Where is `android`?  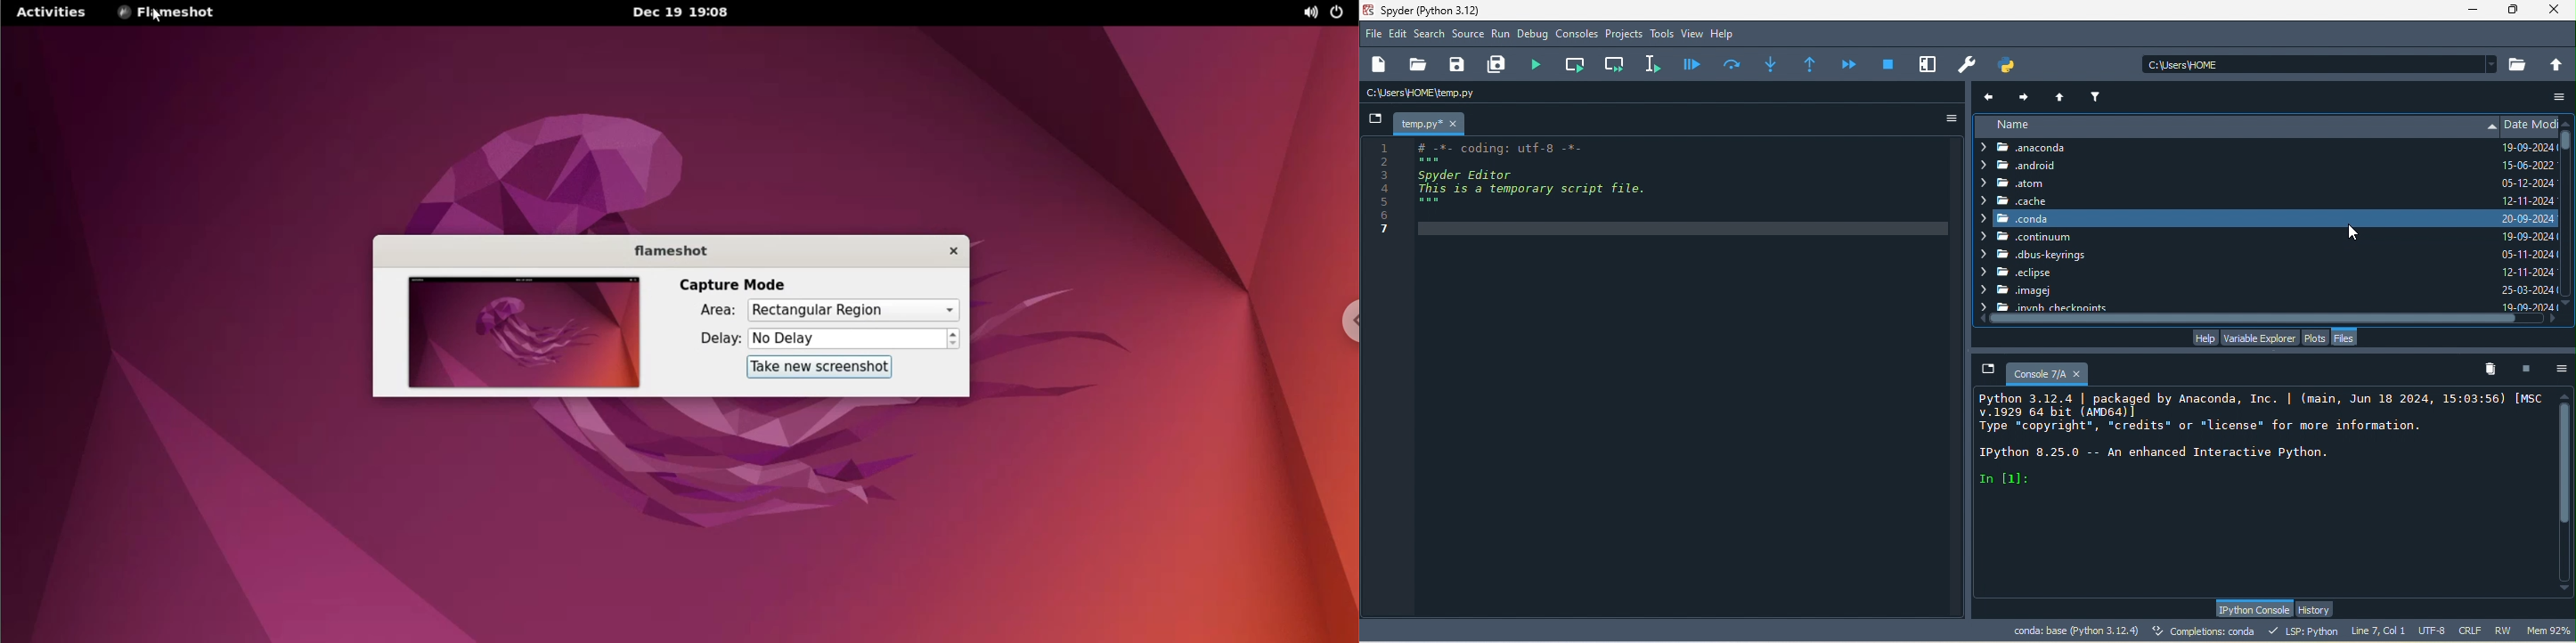
android is located at coordinates (2030, 167).